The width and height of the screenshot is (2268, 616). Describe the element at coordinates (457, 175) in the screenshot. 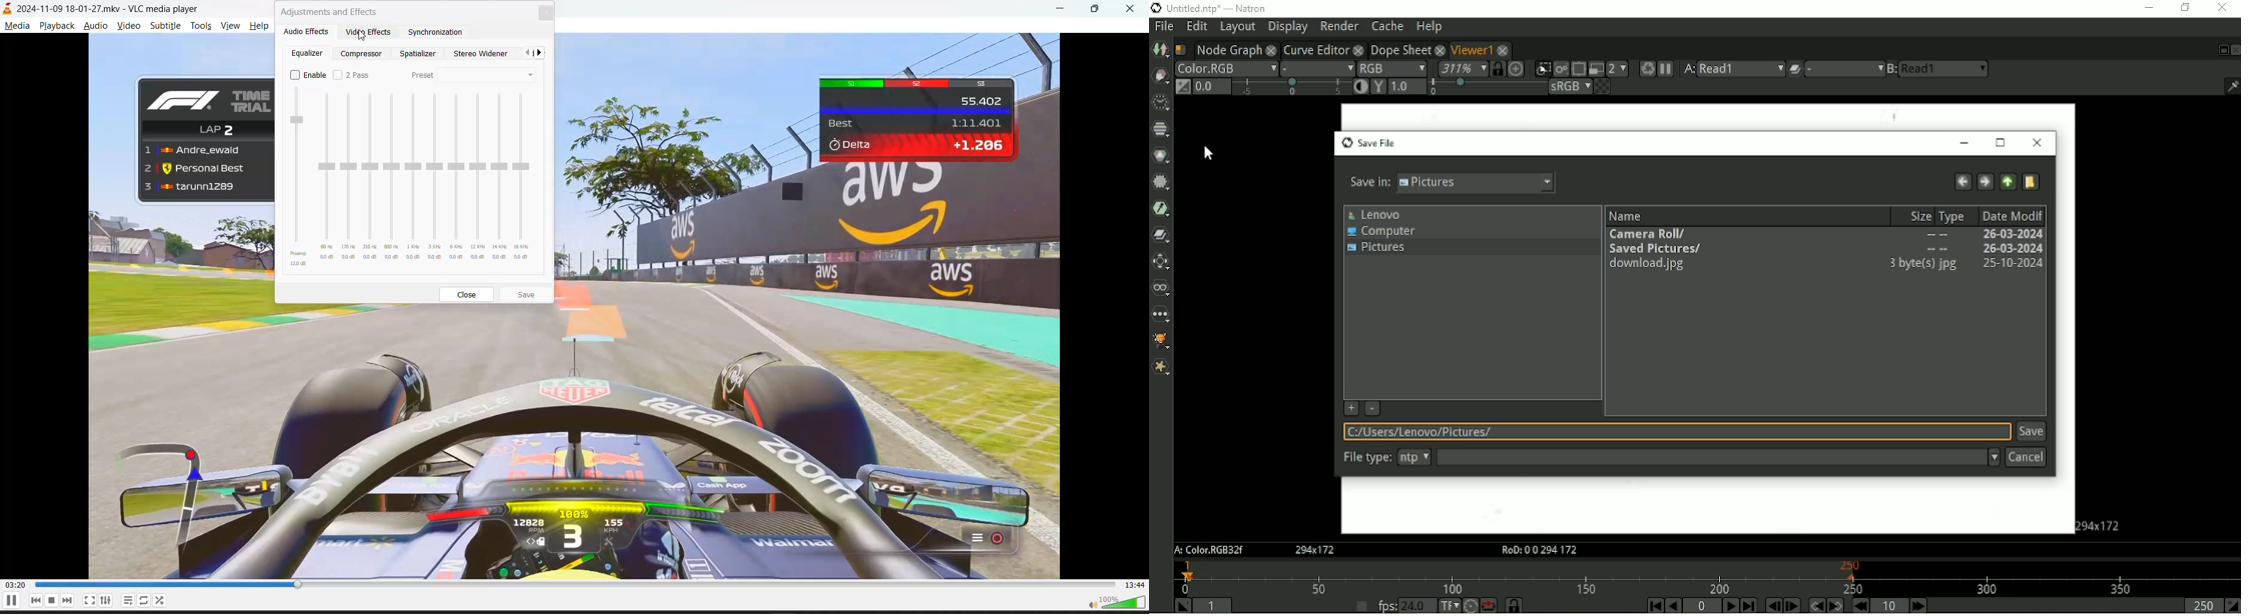

I see `slider` at that location.